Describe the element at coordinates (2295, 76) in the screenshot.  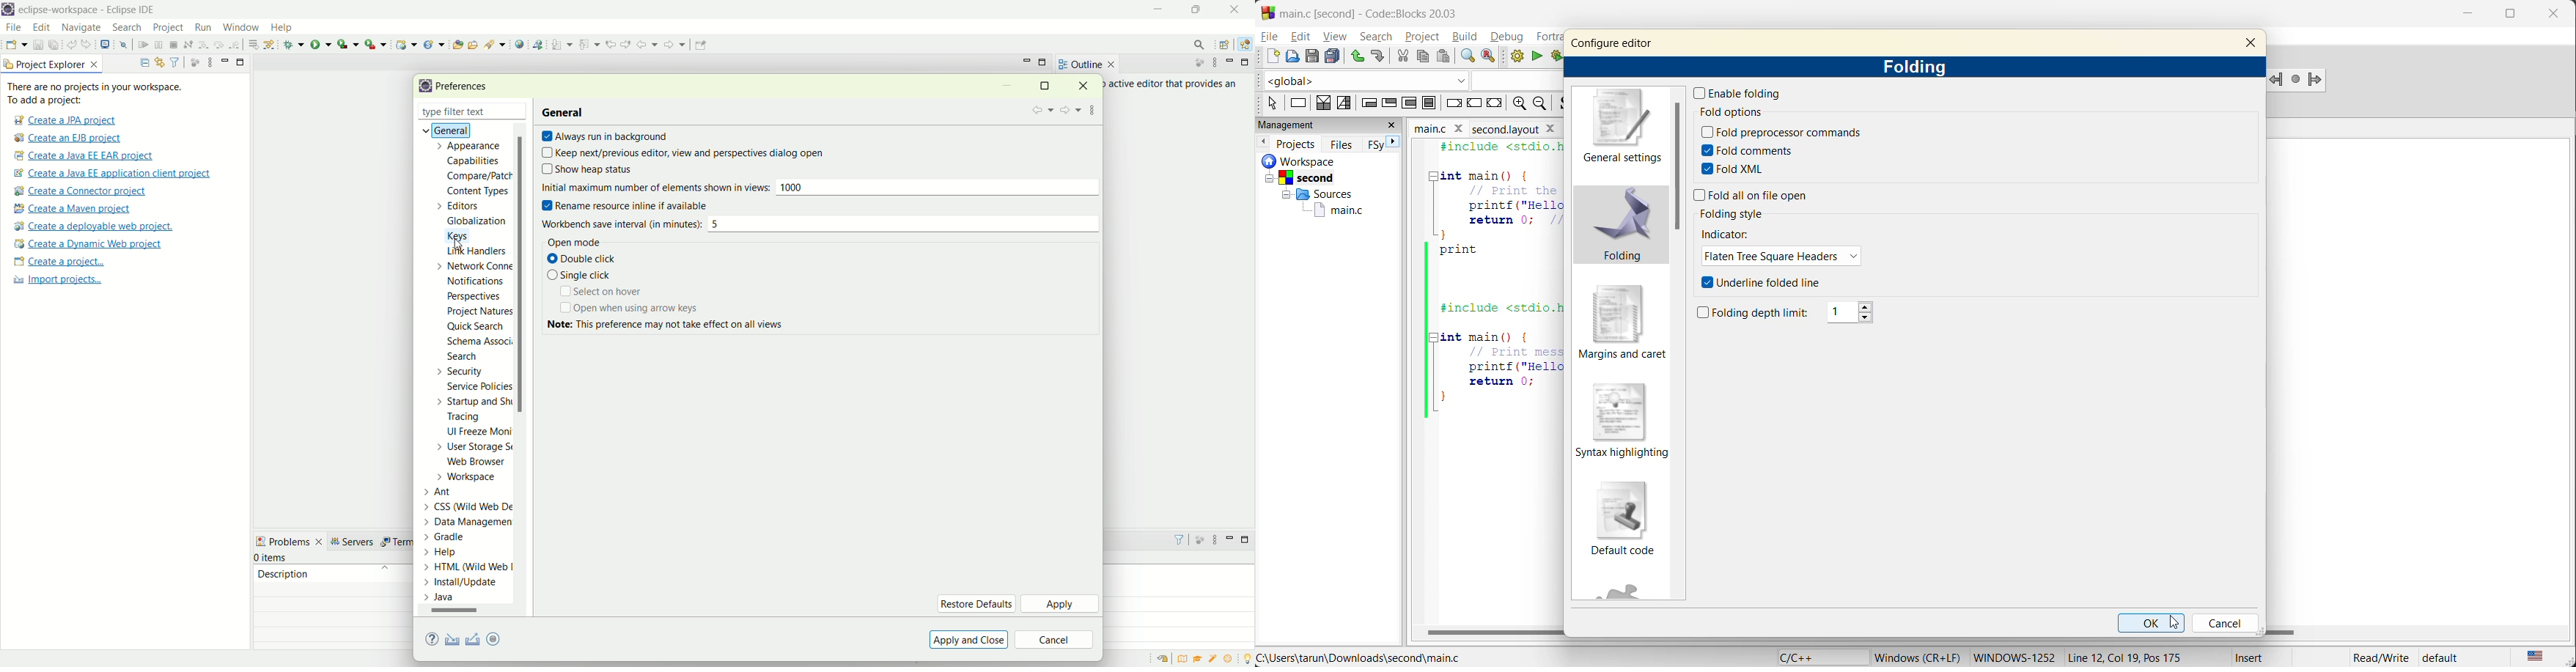
I see `last jump` at that location.